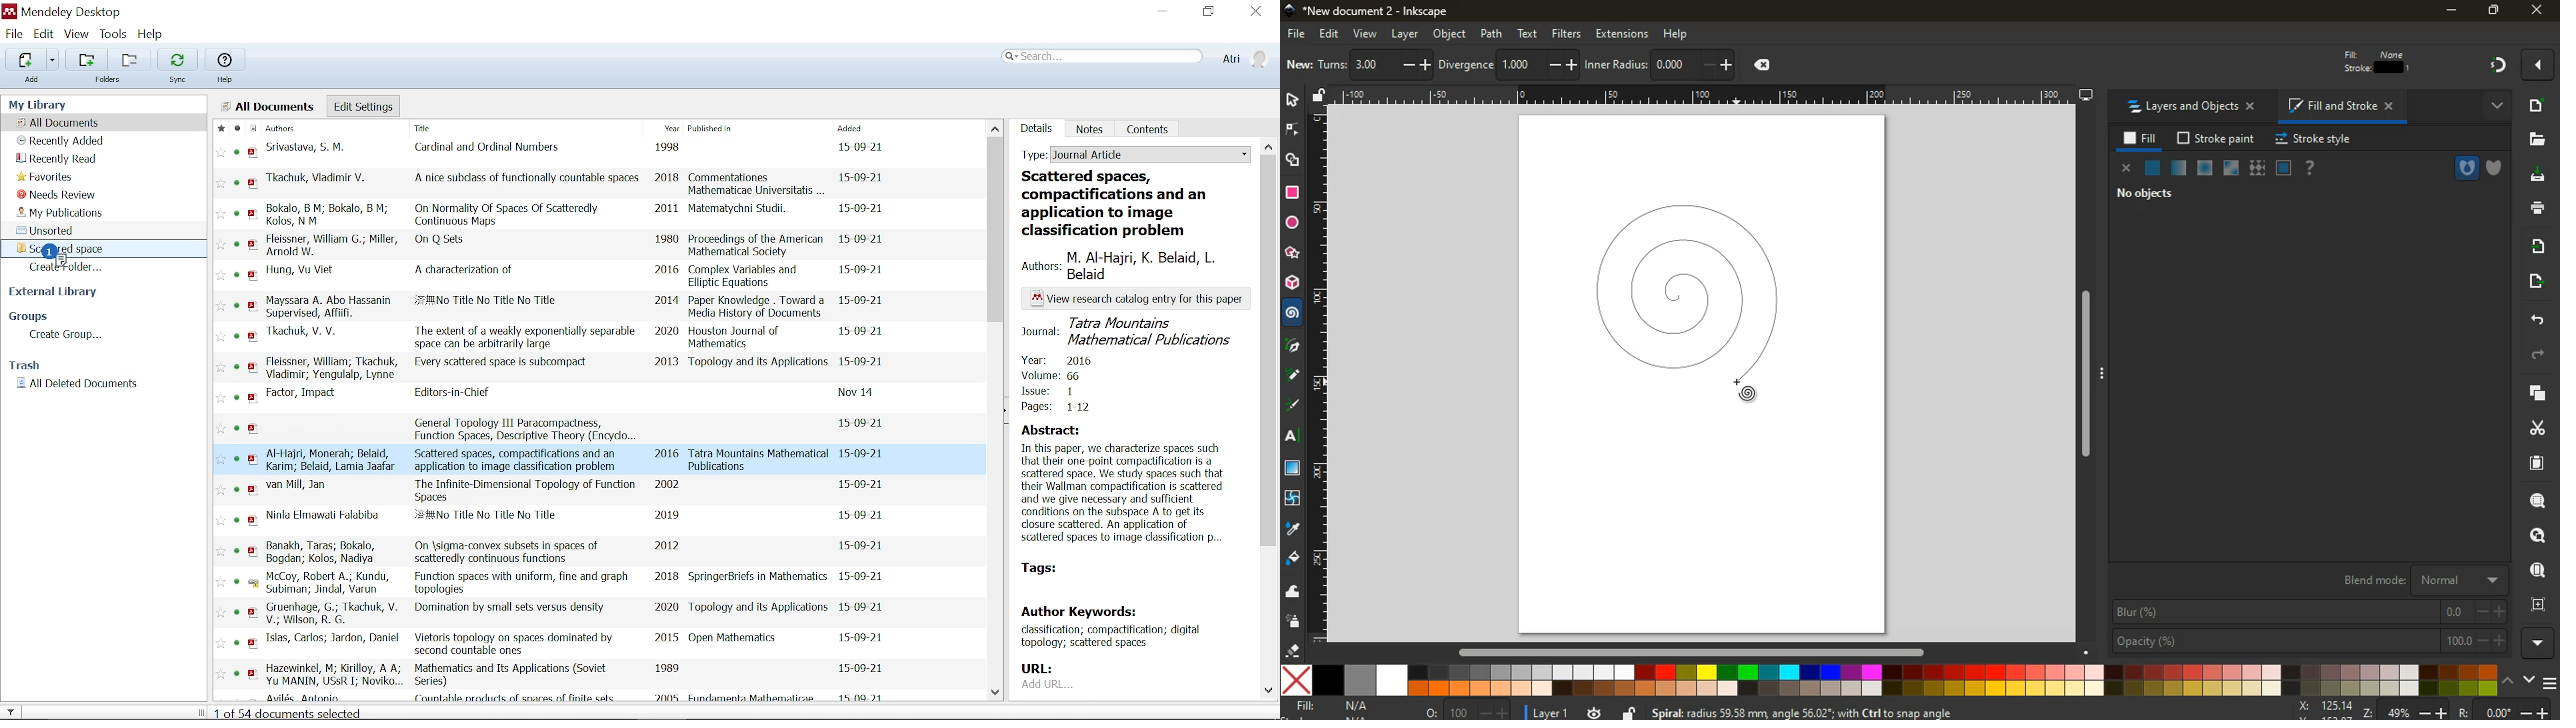 The height and width of the screenshot is (728, 2576). I want to click on authors, so click(329, 243).